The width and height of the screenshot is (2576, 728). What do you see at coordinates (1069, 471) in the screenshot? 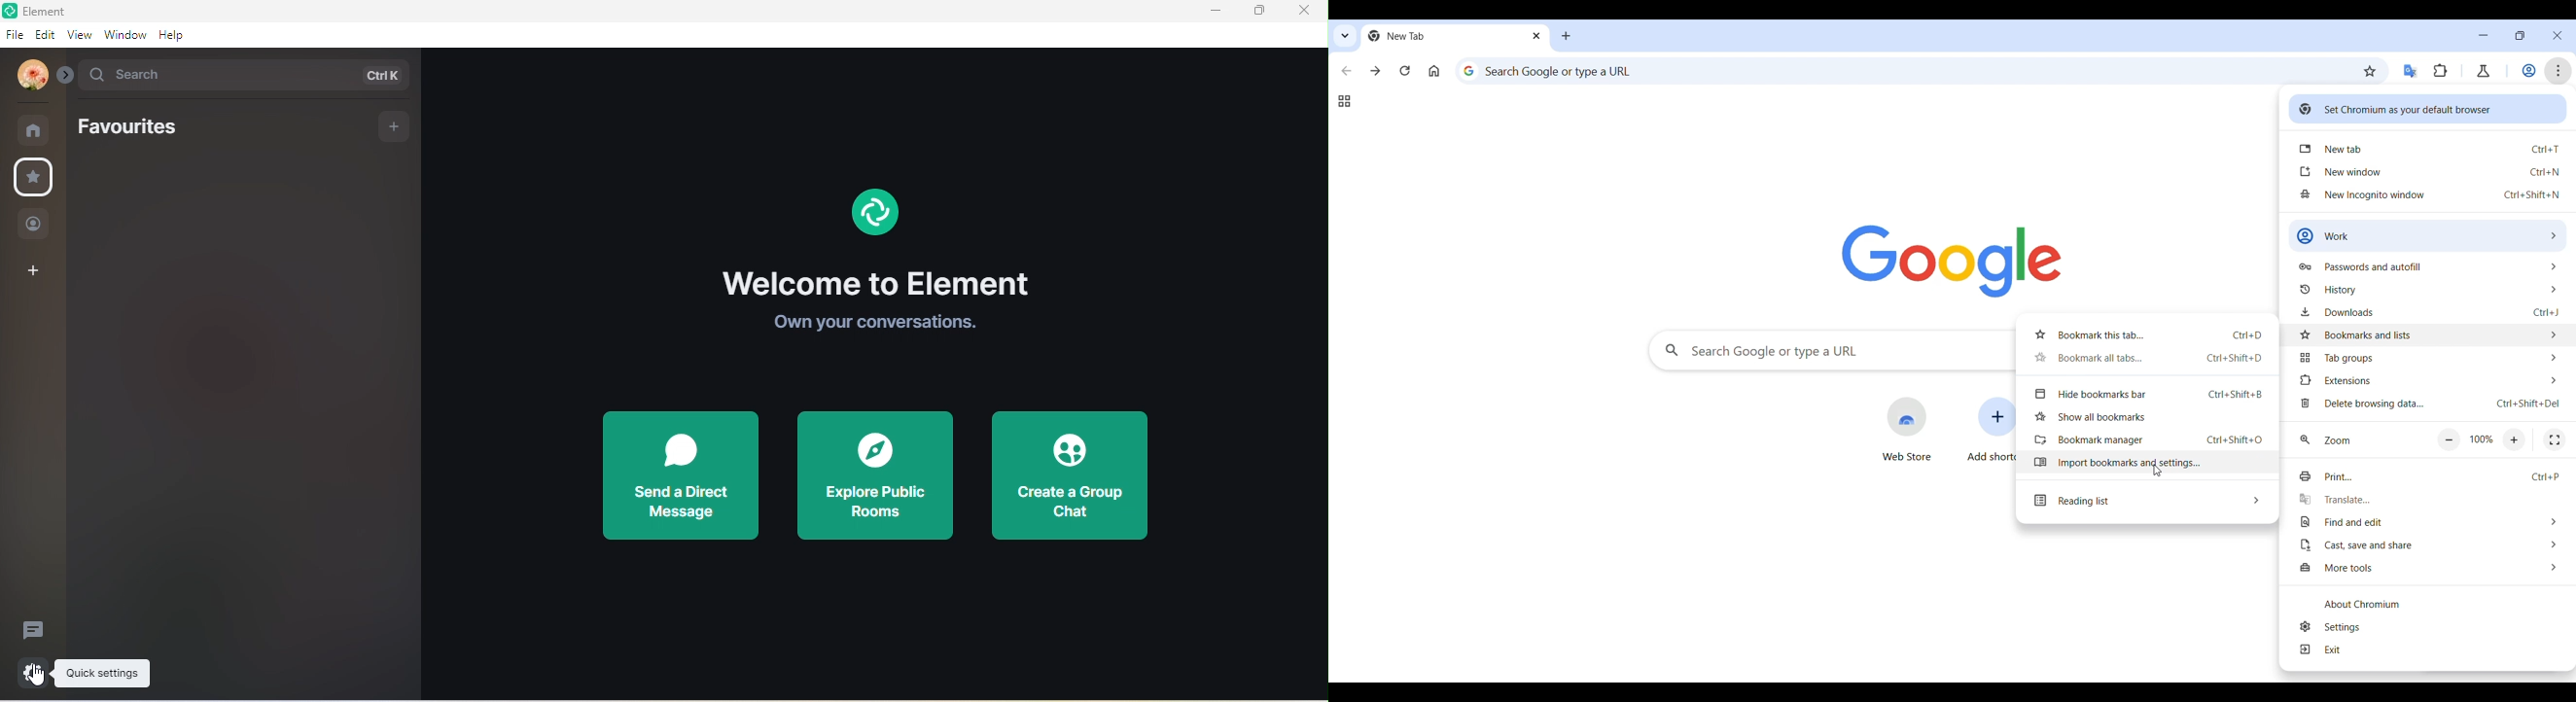
I see `create a group chat` at bounding box center [1069, 471].